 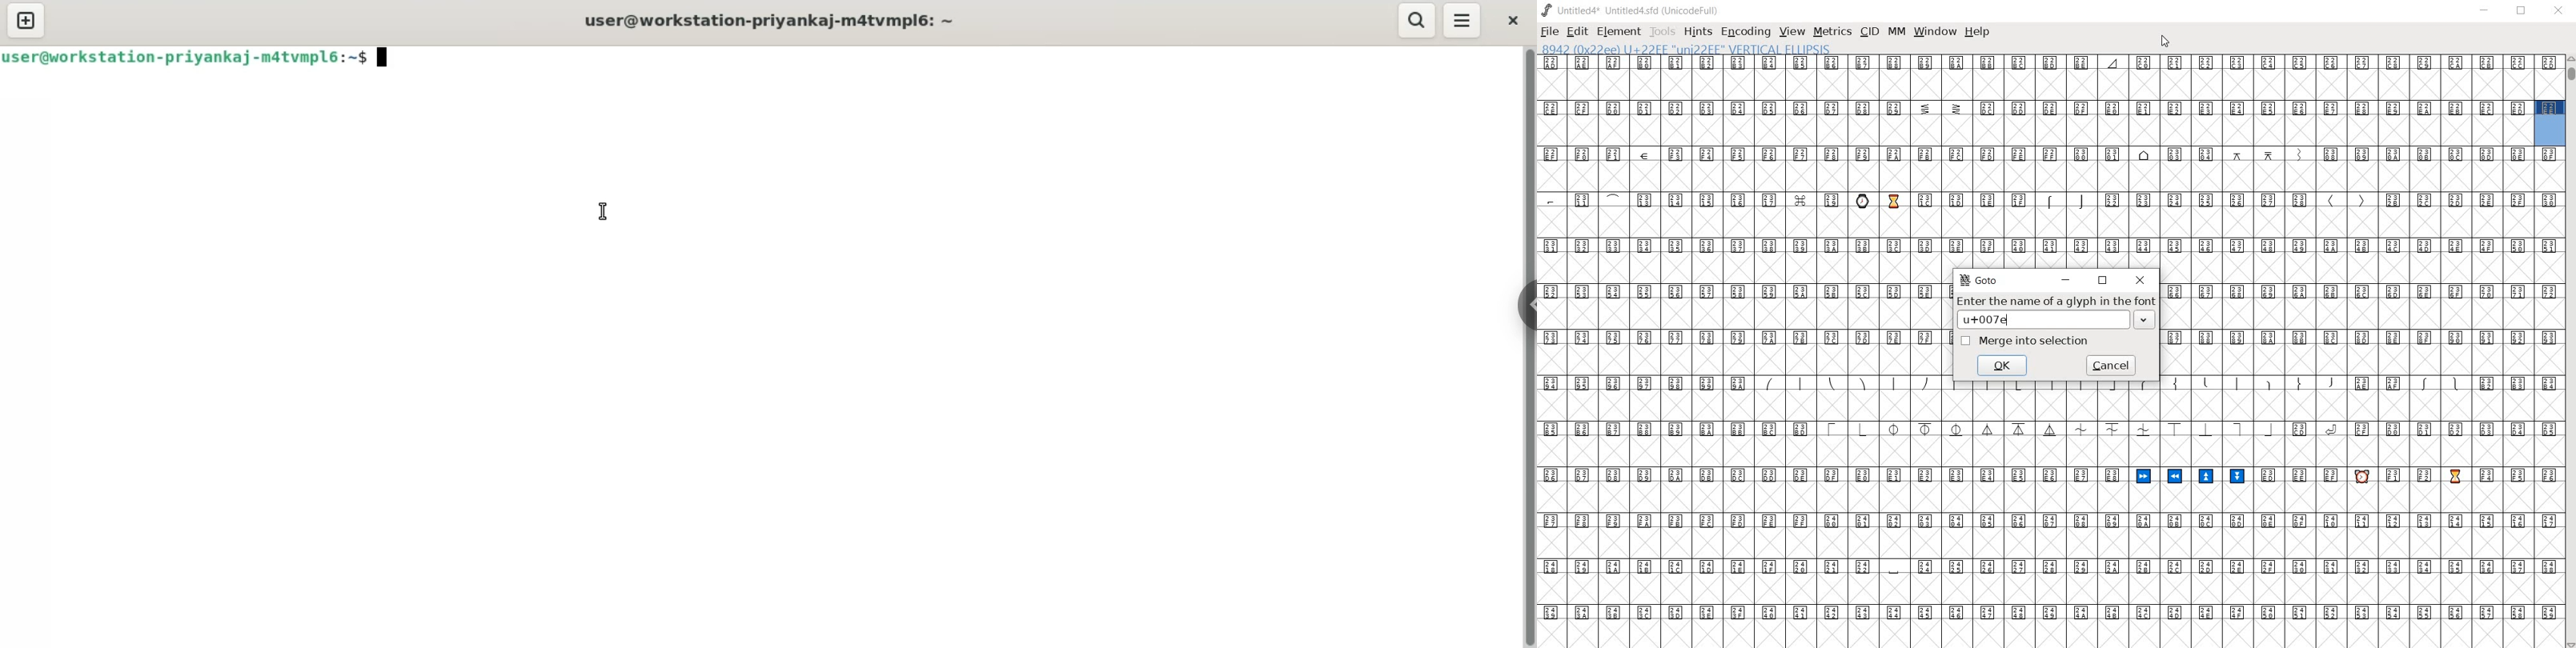 What do you see at coordinates (2004, 365) in the screenshot?
I see `ok` at bounding box center [2004, 365].